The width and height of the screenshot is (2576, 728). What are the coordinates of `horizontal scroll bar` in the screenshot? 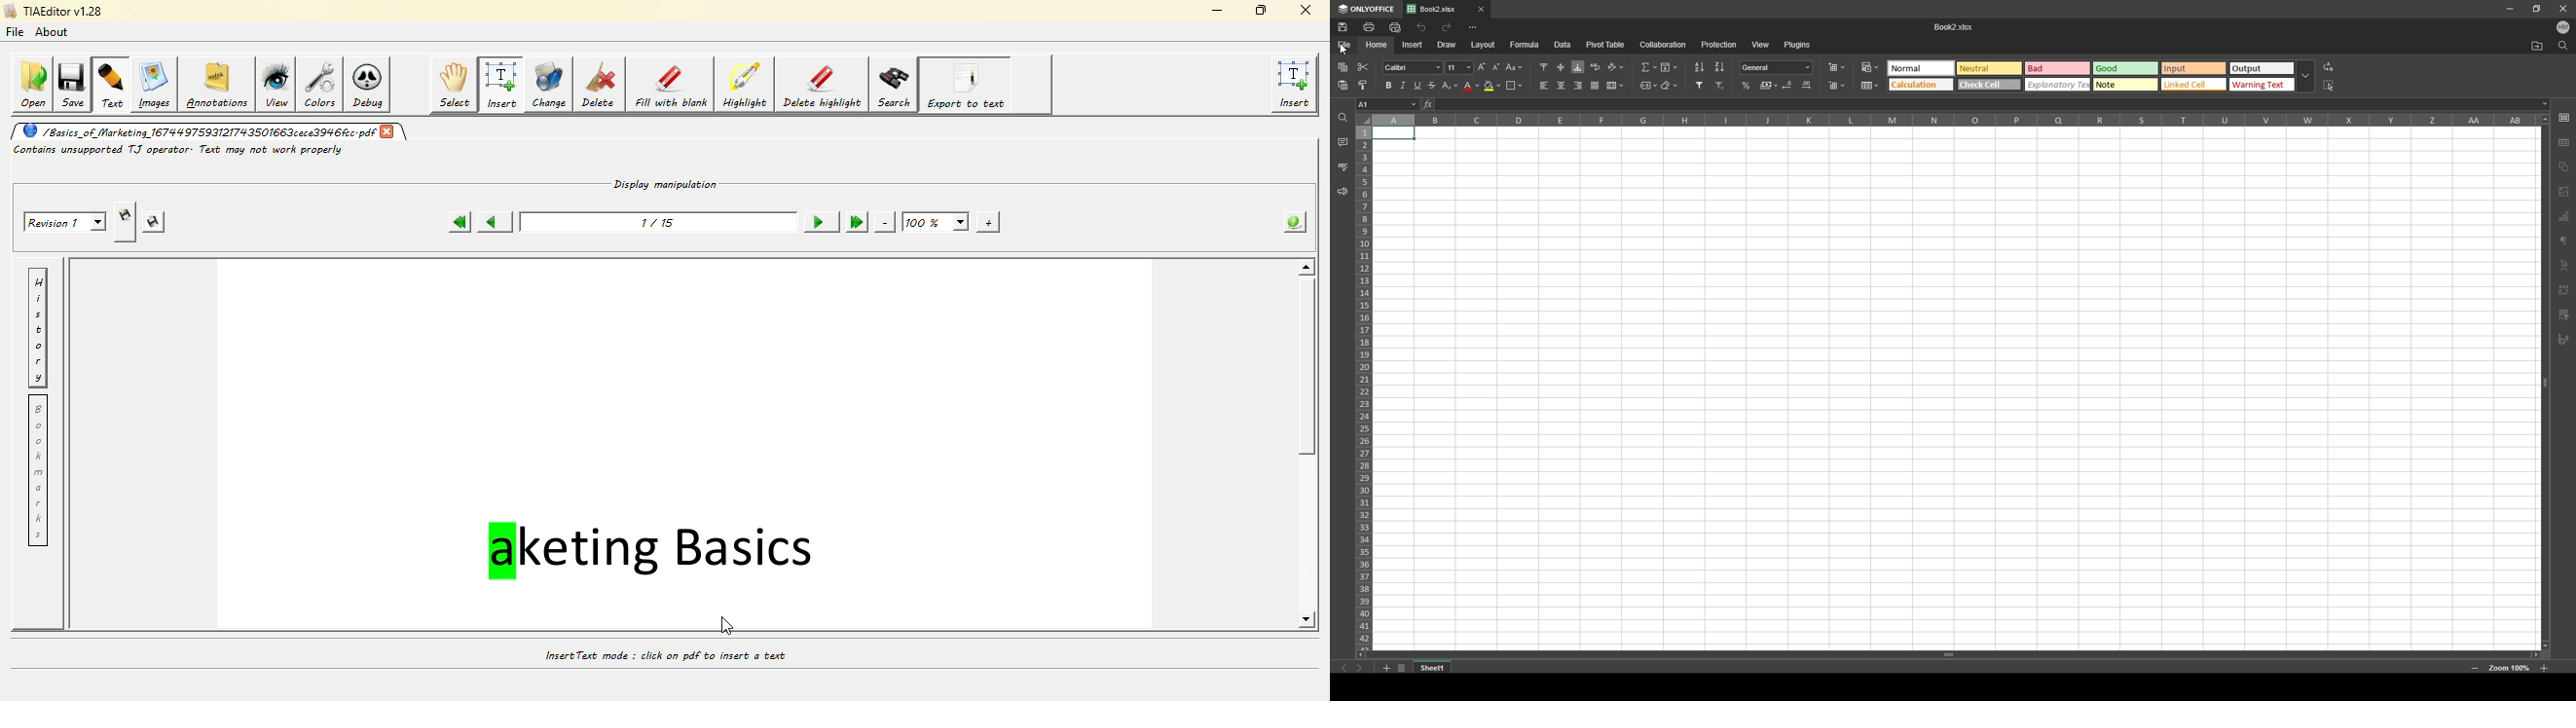 It's located at (1951, 656).